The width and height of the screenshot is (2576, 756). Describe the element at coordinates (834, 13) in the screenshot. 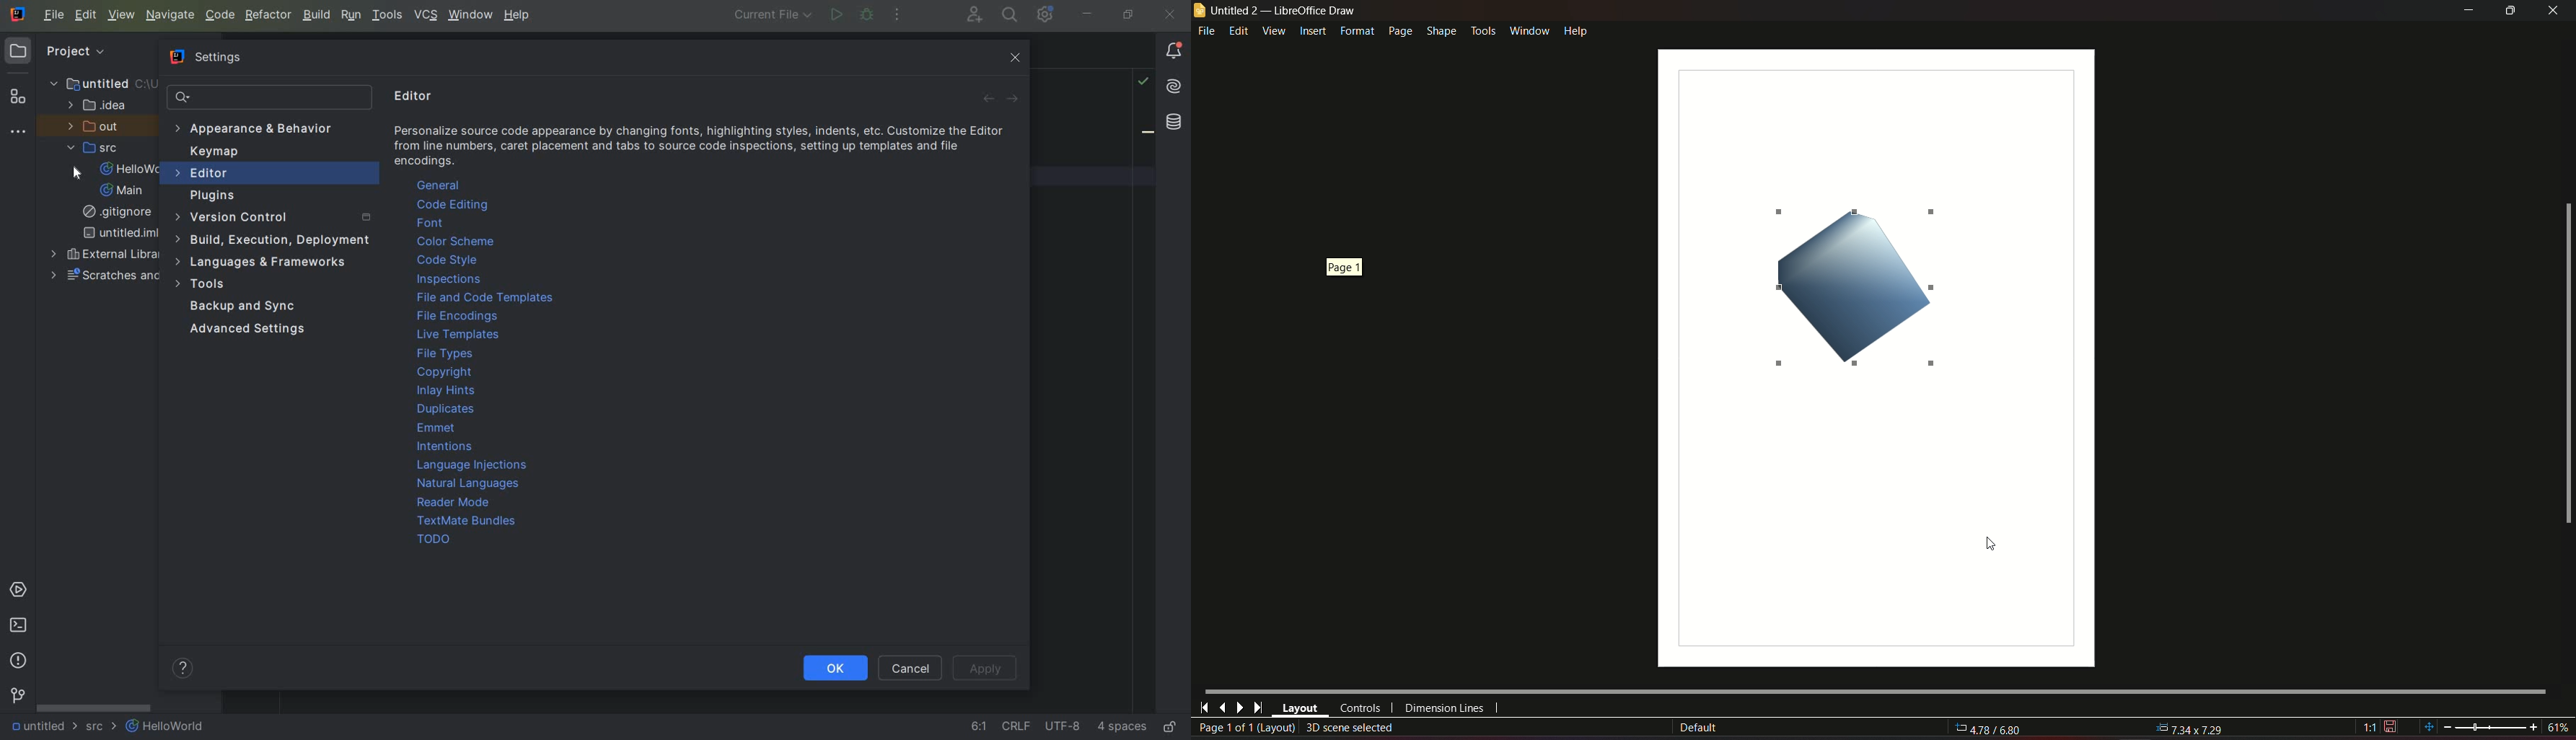

I see `run` at that location.